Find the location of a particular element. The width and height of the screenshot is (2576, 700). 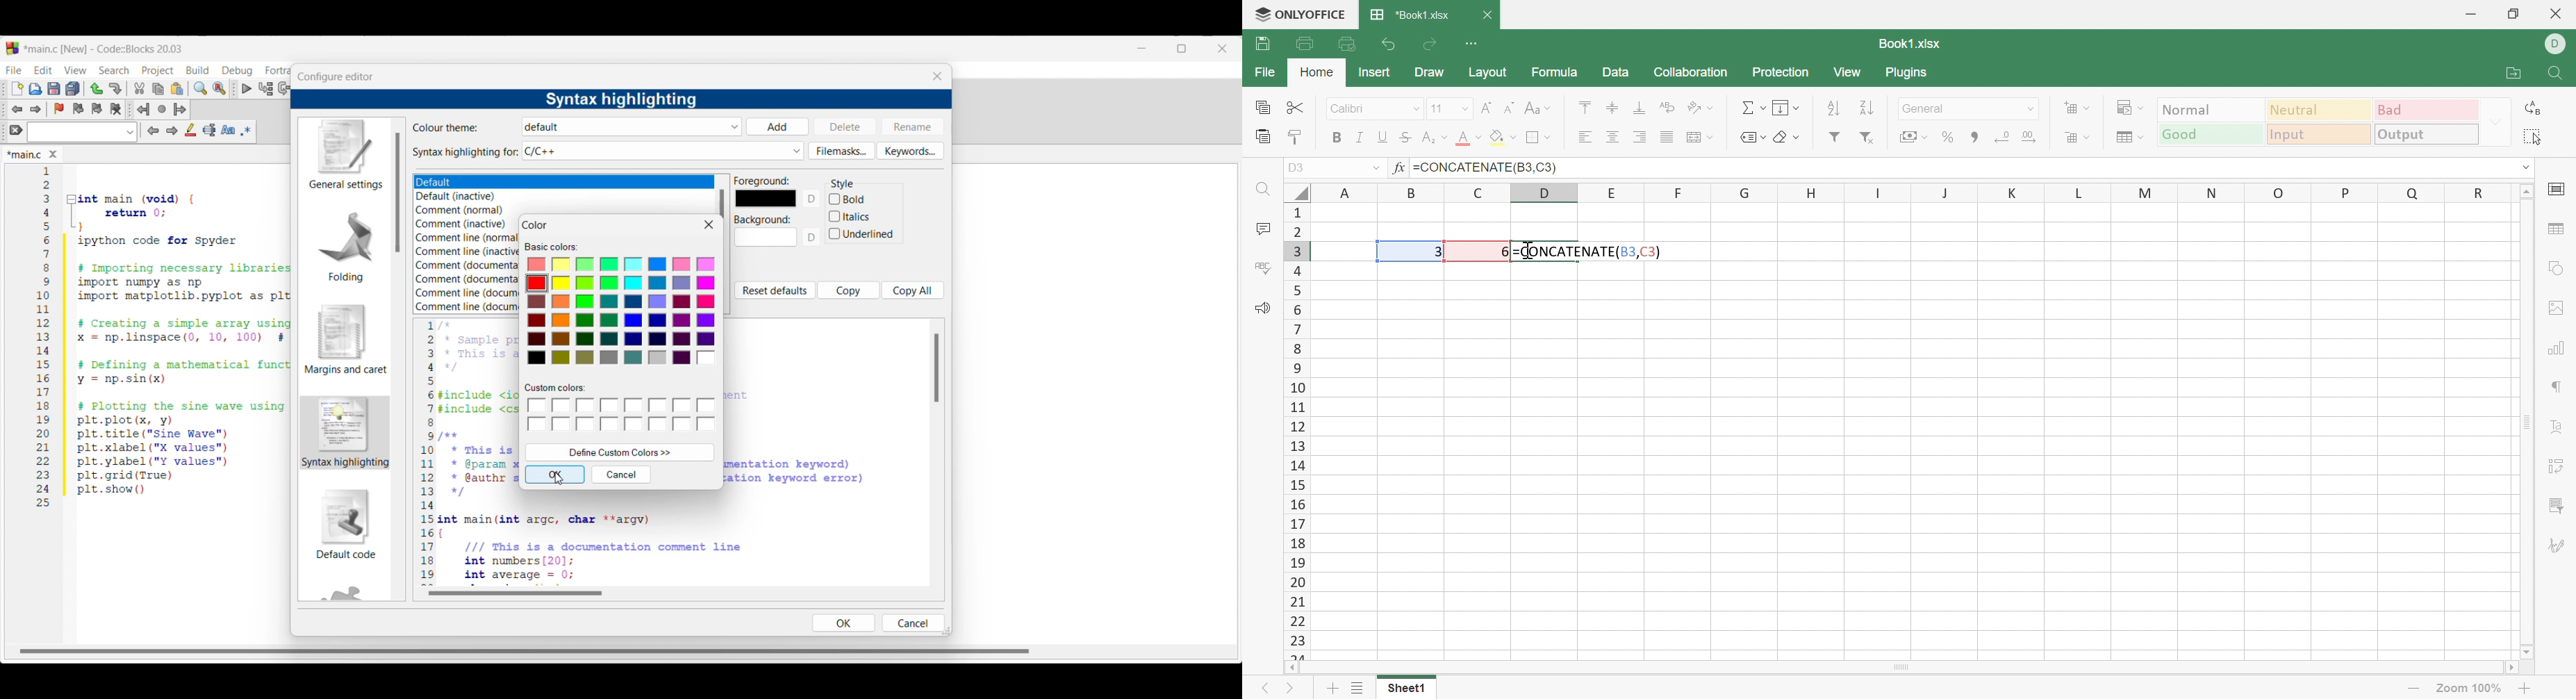

Cancel is located at coordinates (622, 474).